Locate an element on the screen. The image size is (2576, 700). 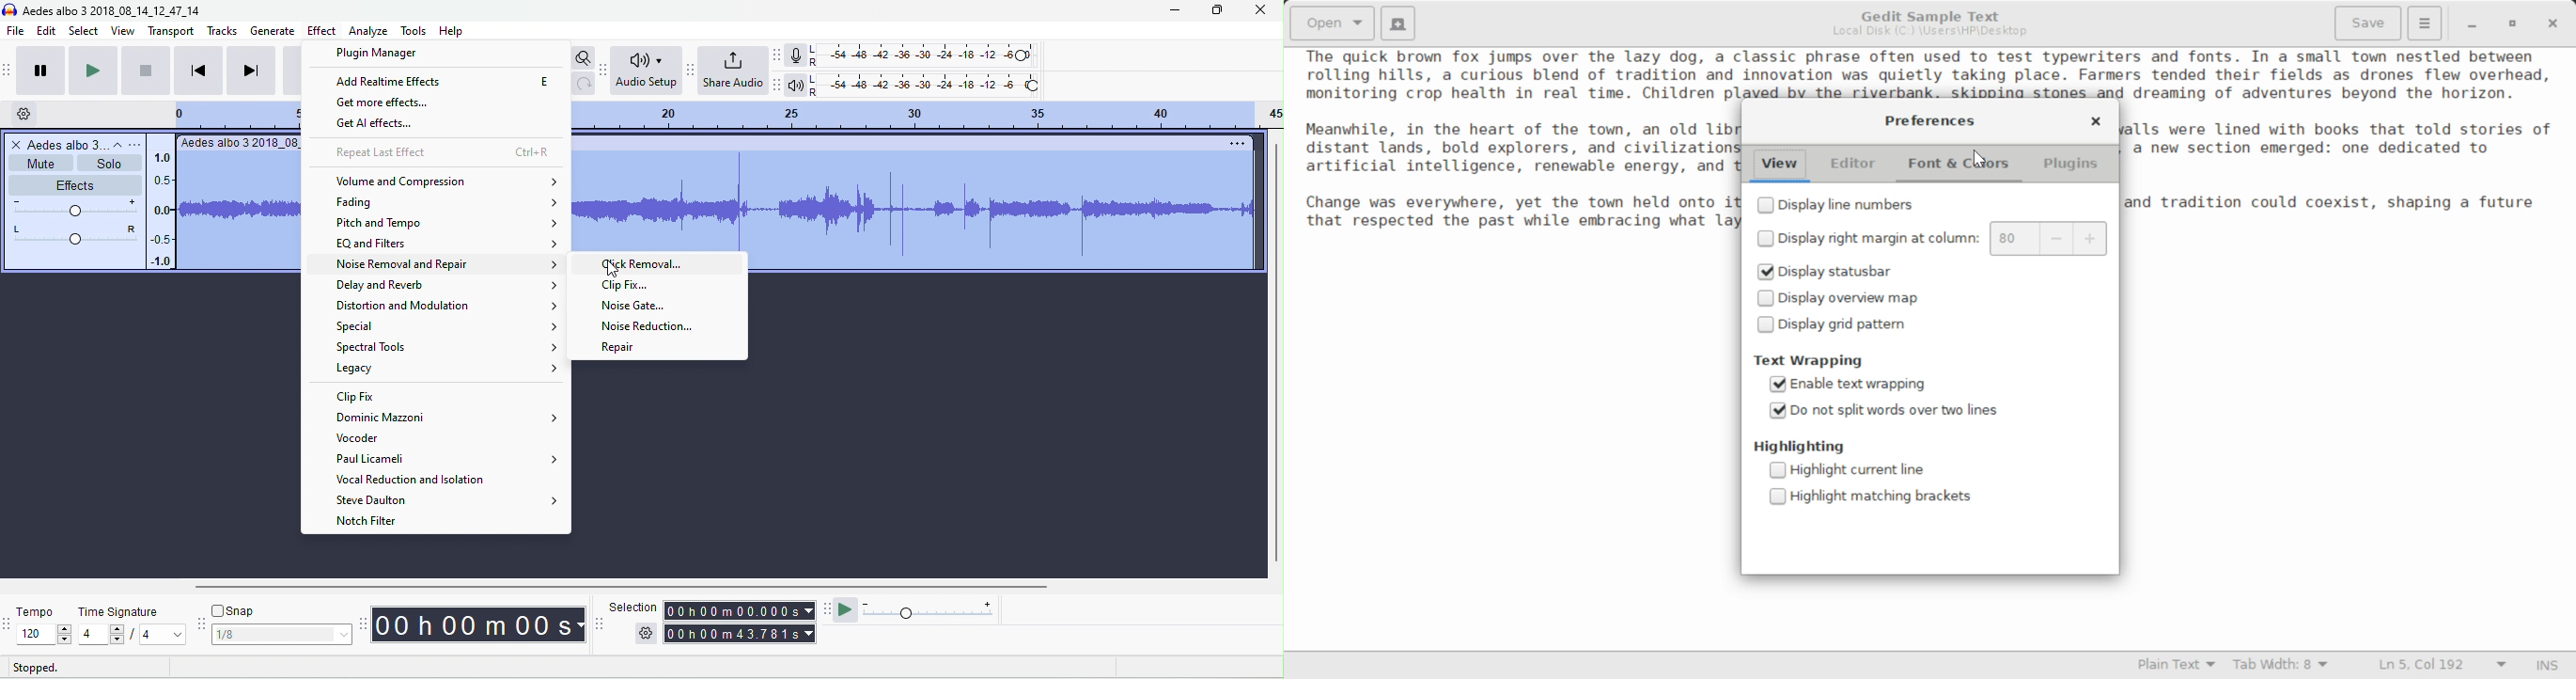
playback level is located at coordinates (934, 84).